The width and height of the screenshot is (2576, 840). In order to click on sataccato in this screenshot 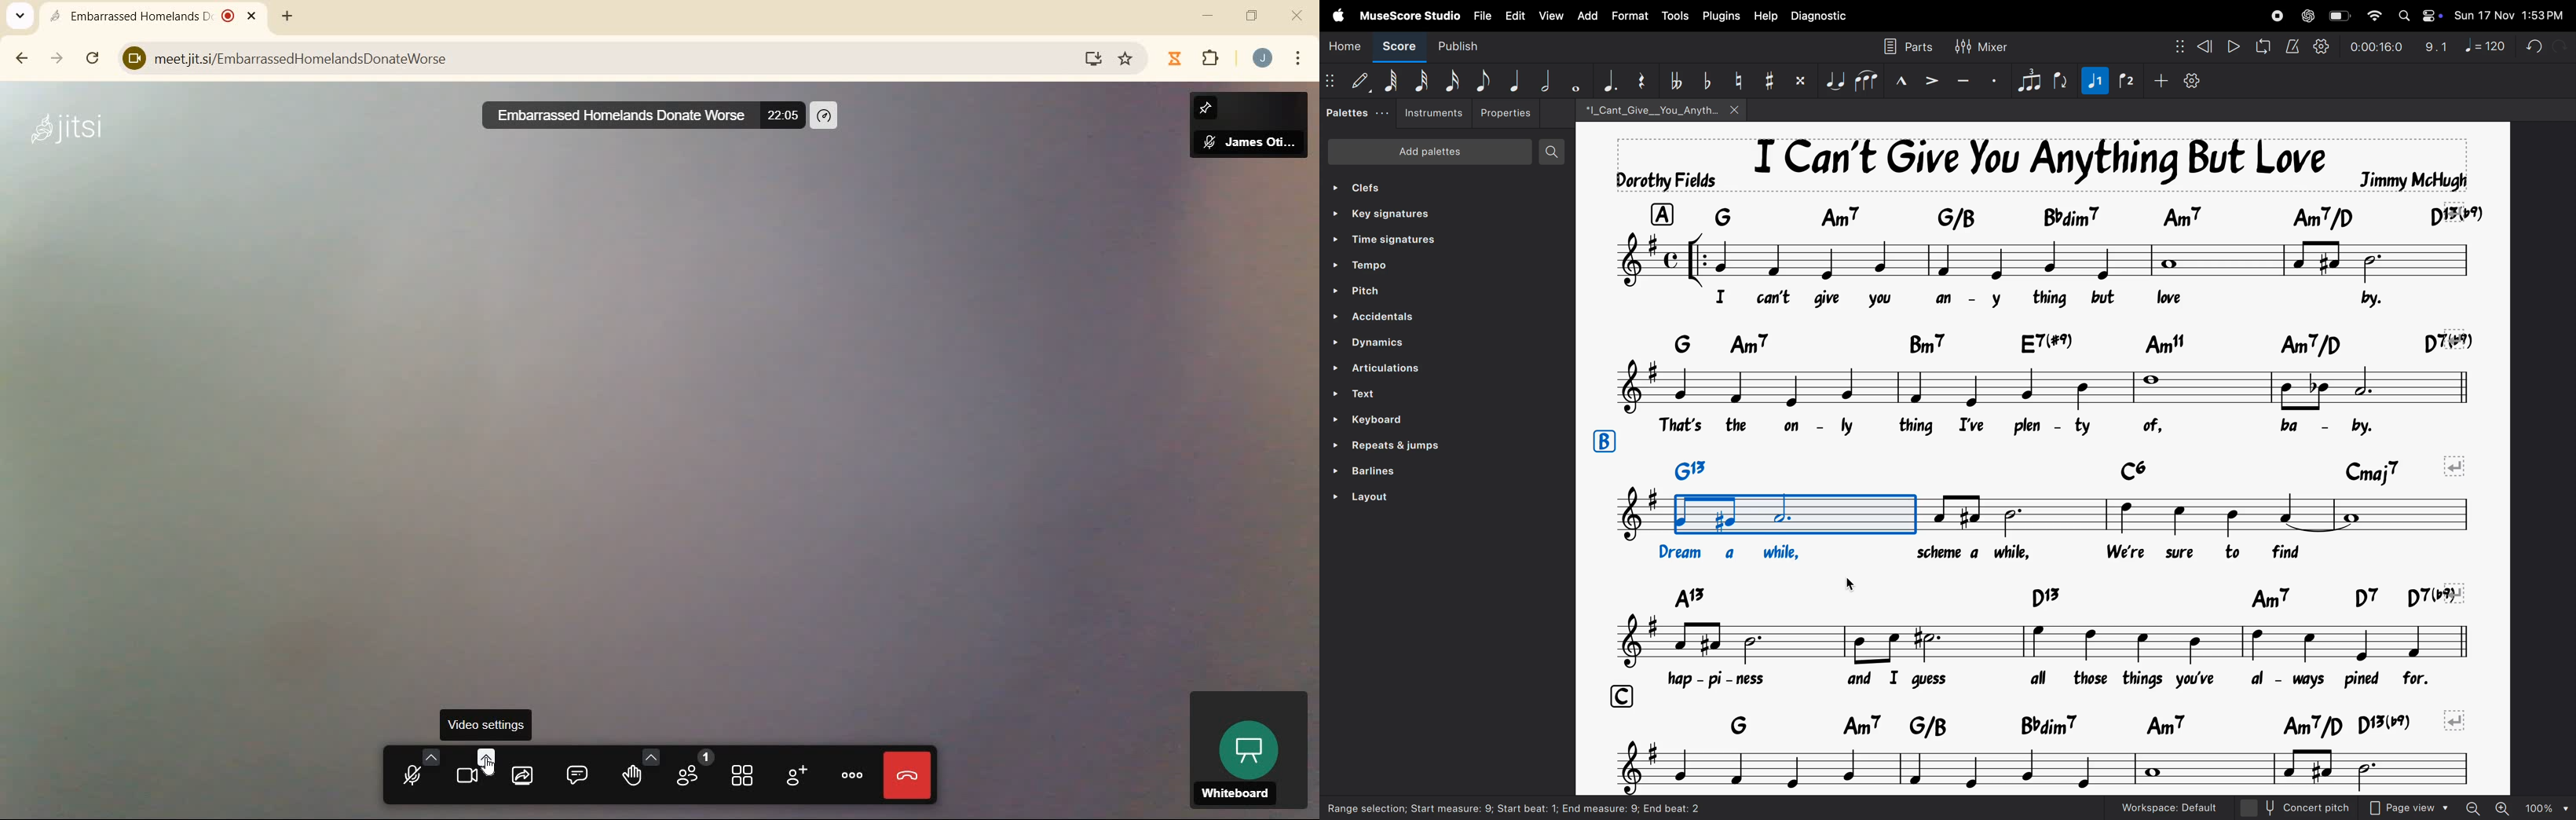, I will do `click(1999, 78)`.